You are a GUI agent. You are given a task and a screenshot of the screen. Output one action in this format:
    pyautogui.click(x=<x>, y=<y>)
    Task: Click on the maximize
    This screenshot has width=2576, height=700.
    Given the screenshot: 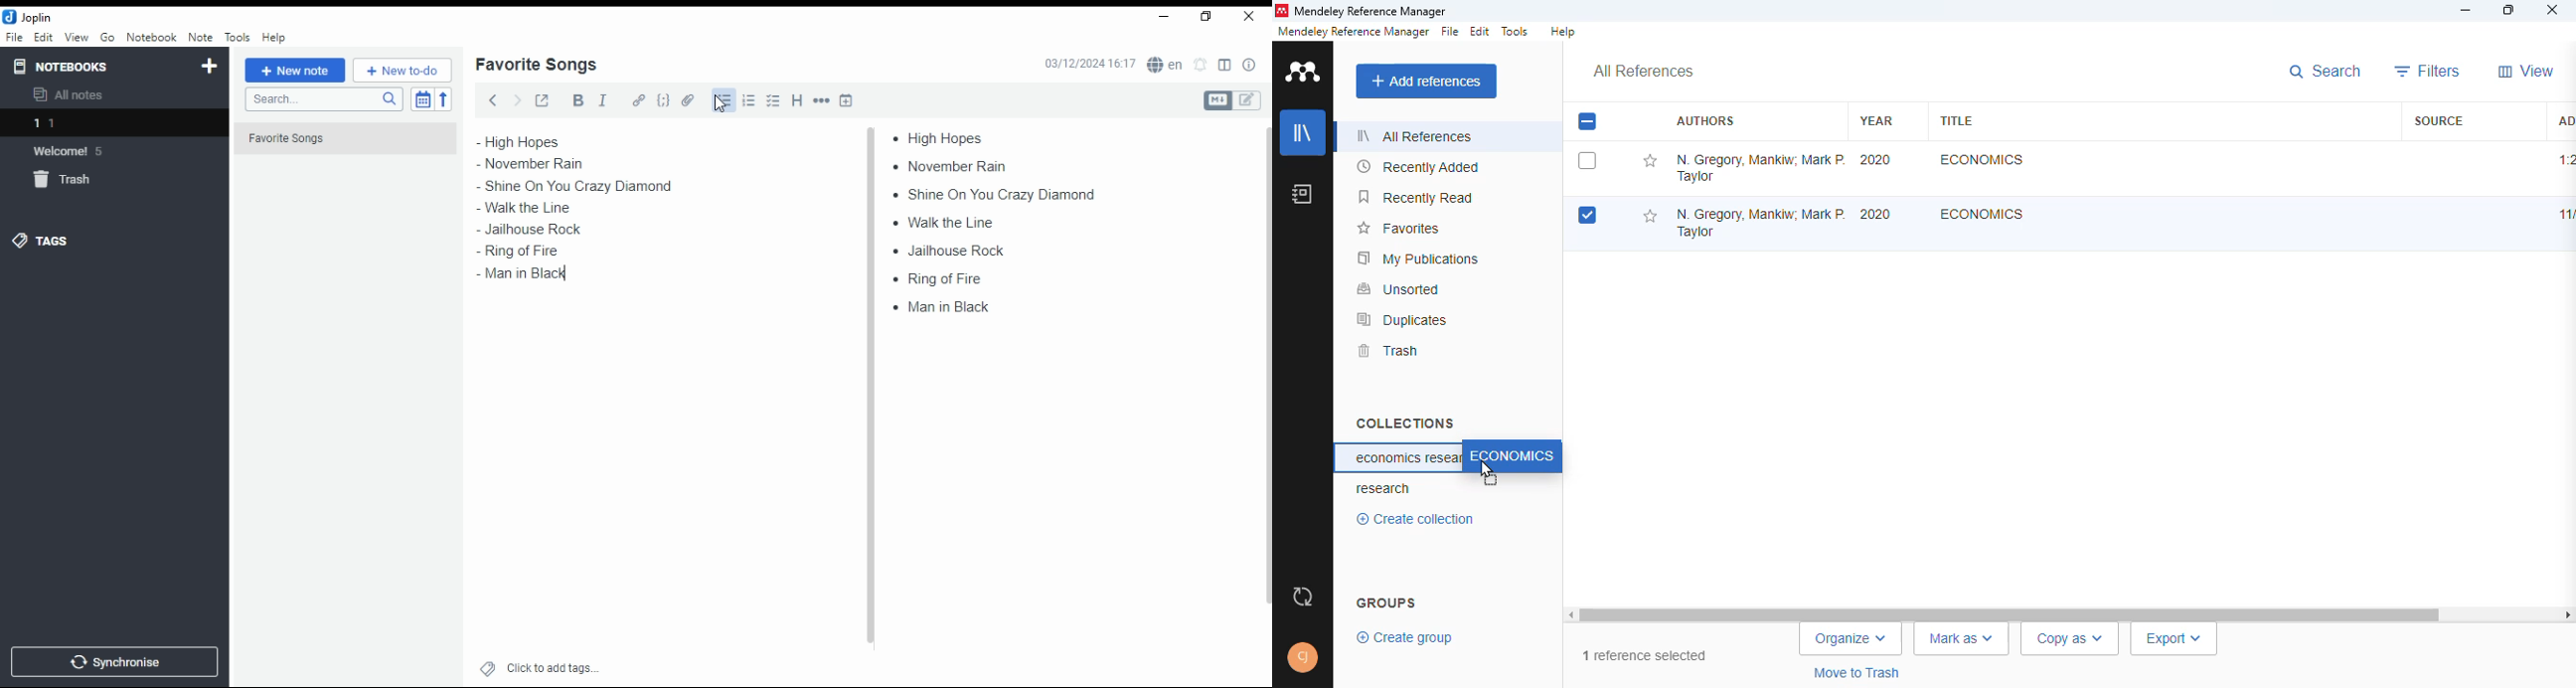 What is the action you would take?
    pyautogui.click(x=2512, y=11)
    